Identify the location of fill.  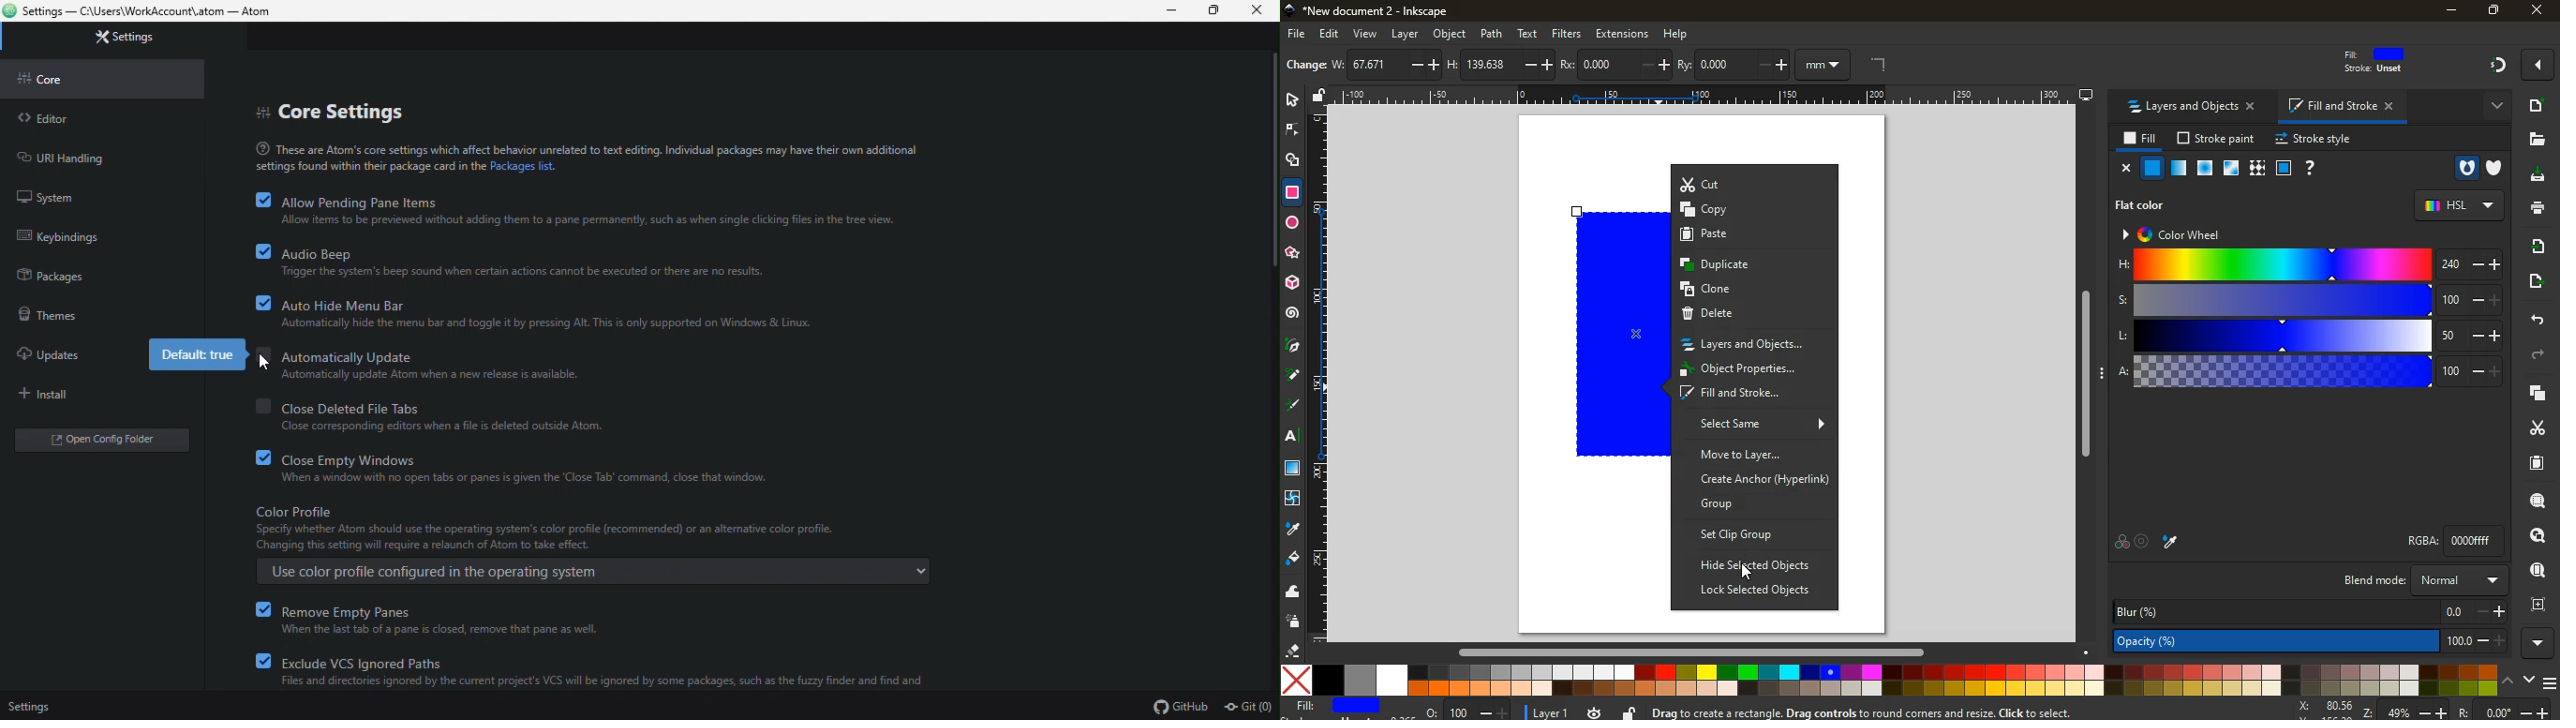
(2141, 142).